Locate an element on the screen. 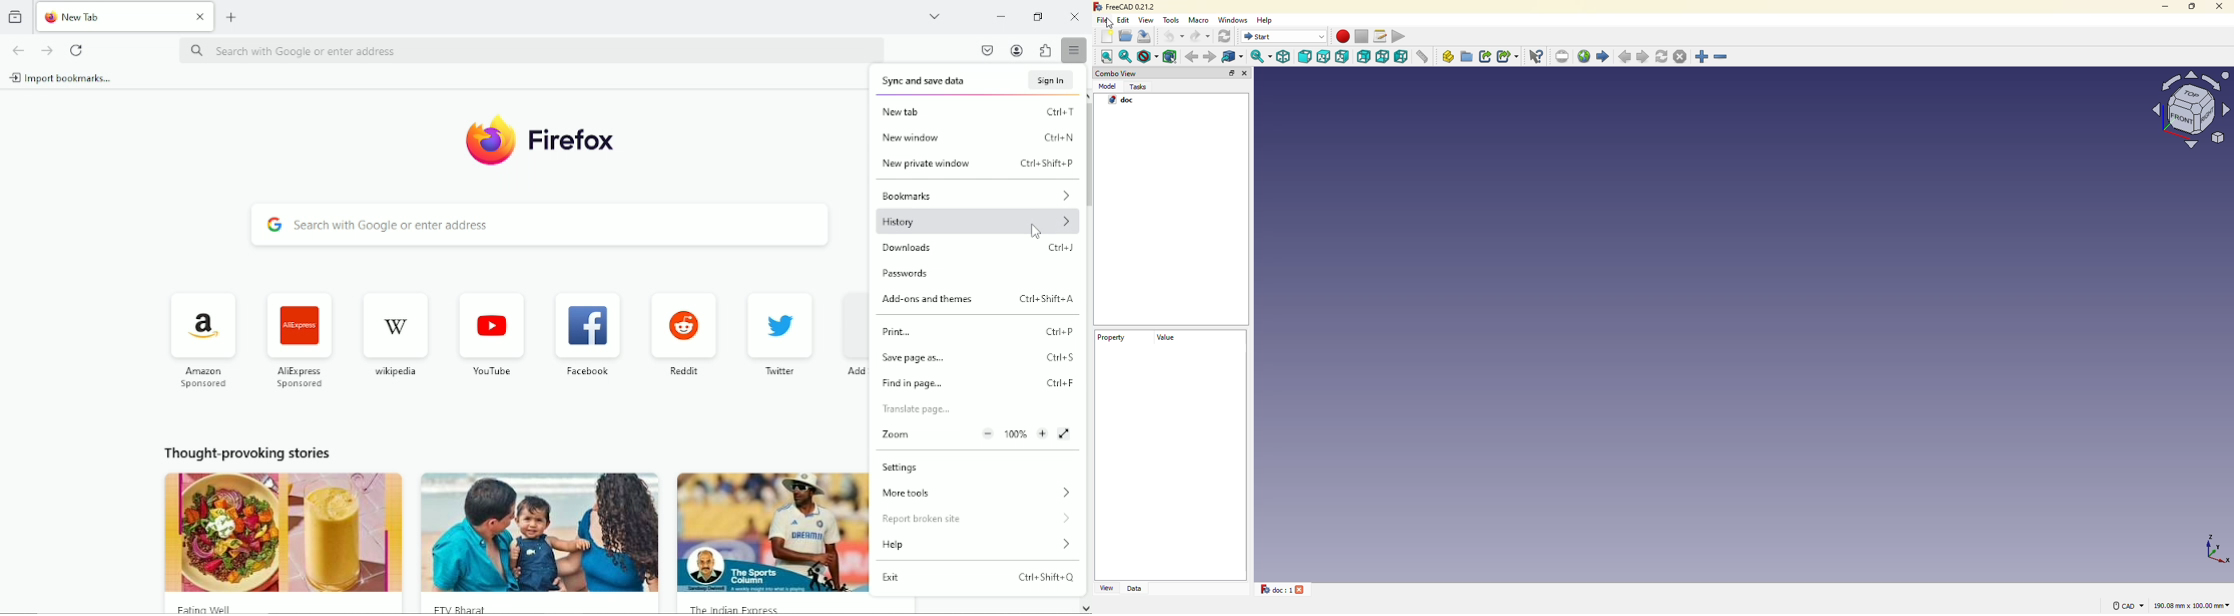 This screenshot has height=616, width=2240. set url is located at coordinates (1563, 56).